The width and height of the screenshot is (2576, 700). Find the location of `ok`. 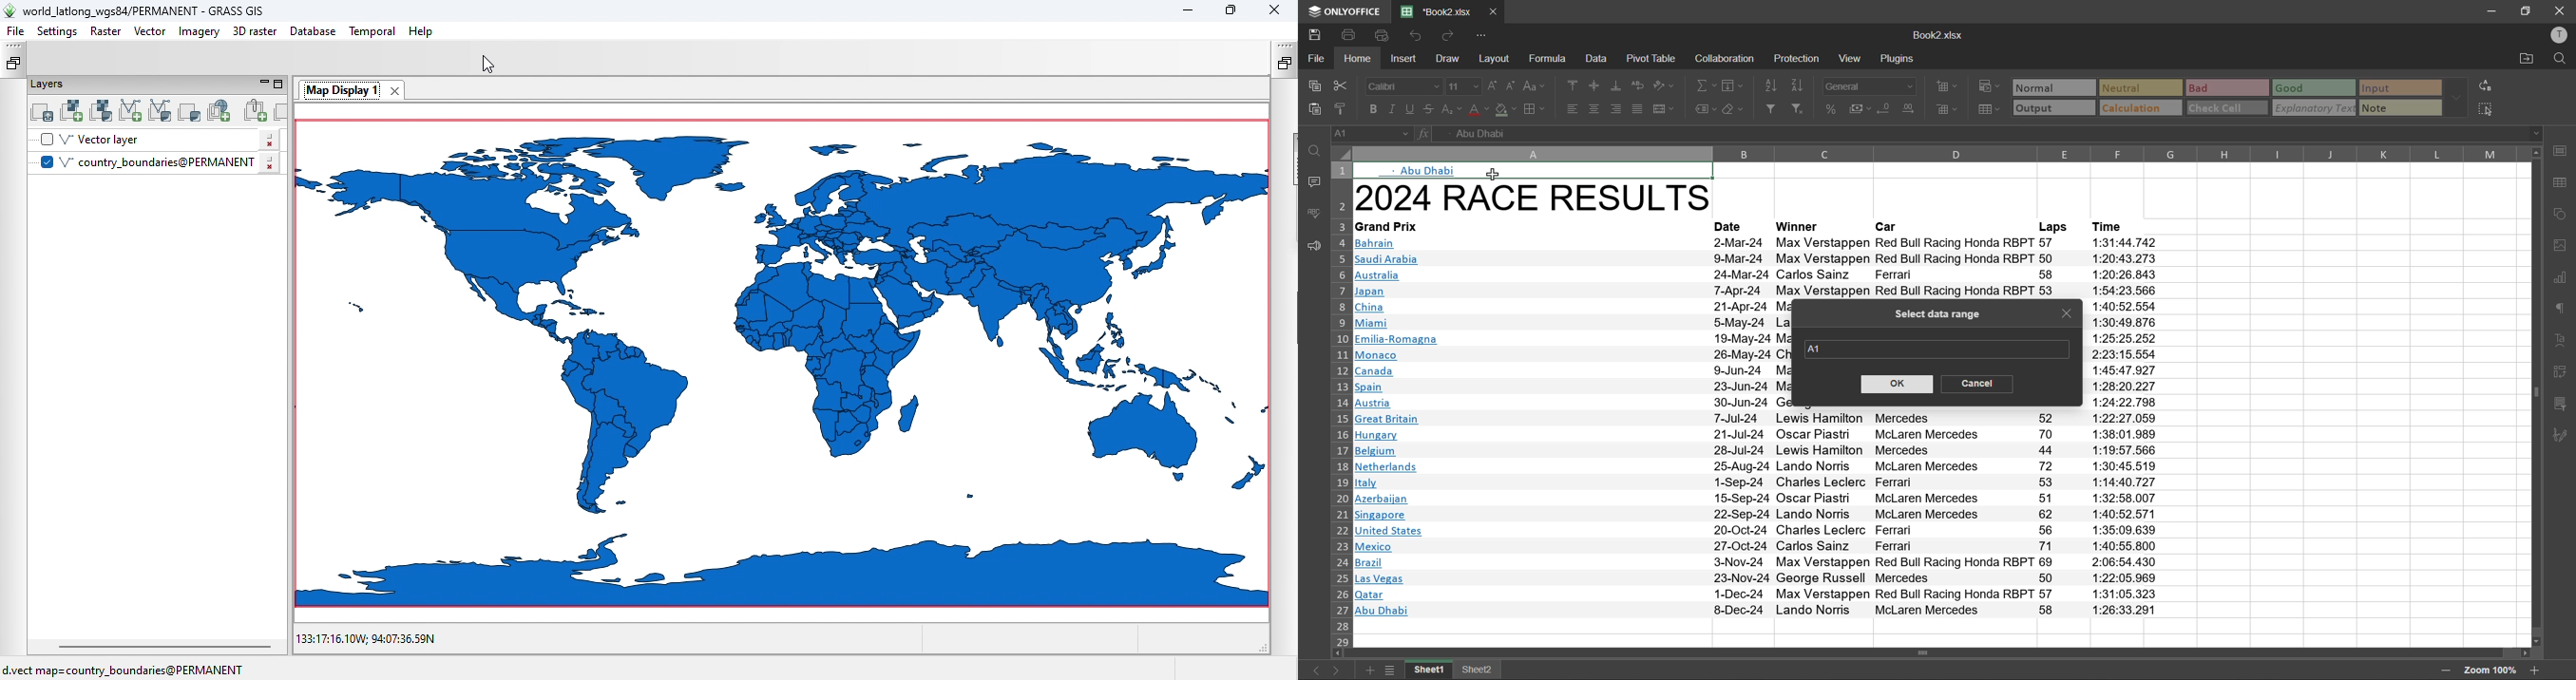

ok is located at coordinates (1899, 383).